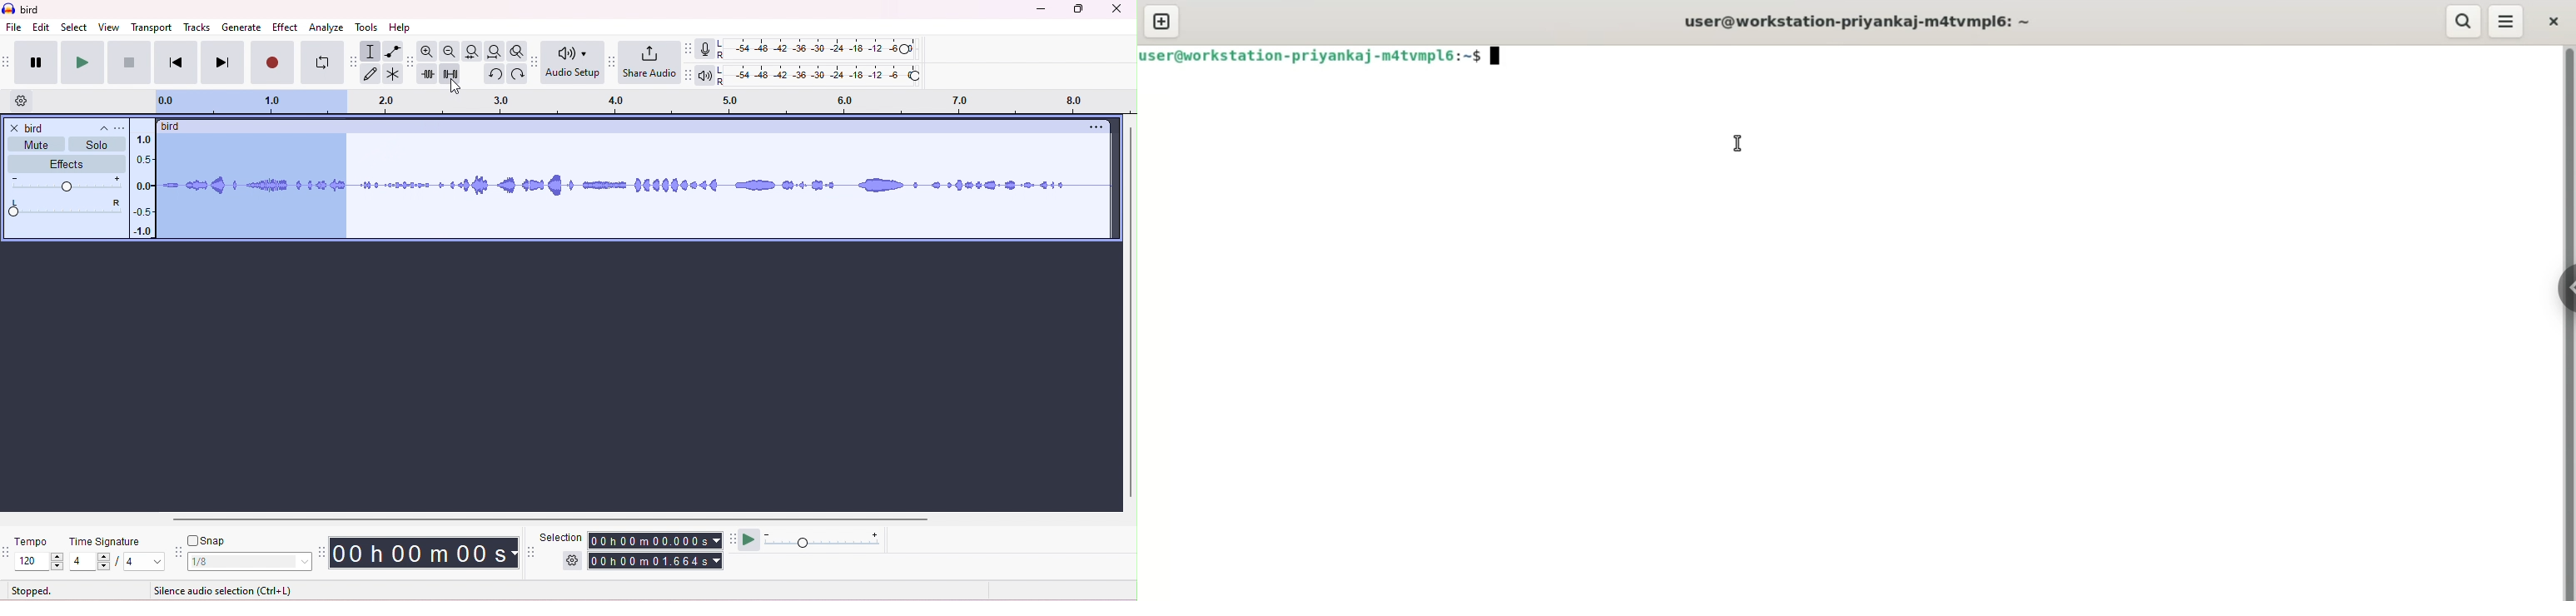  I want to click on 00h00m0.000s (start time) , so click(656, 539).